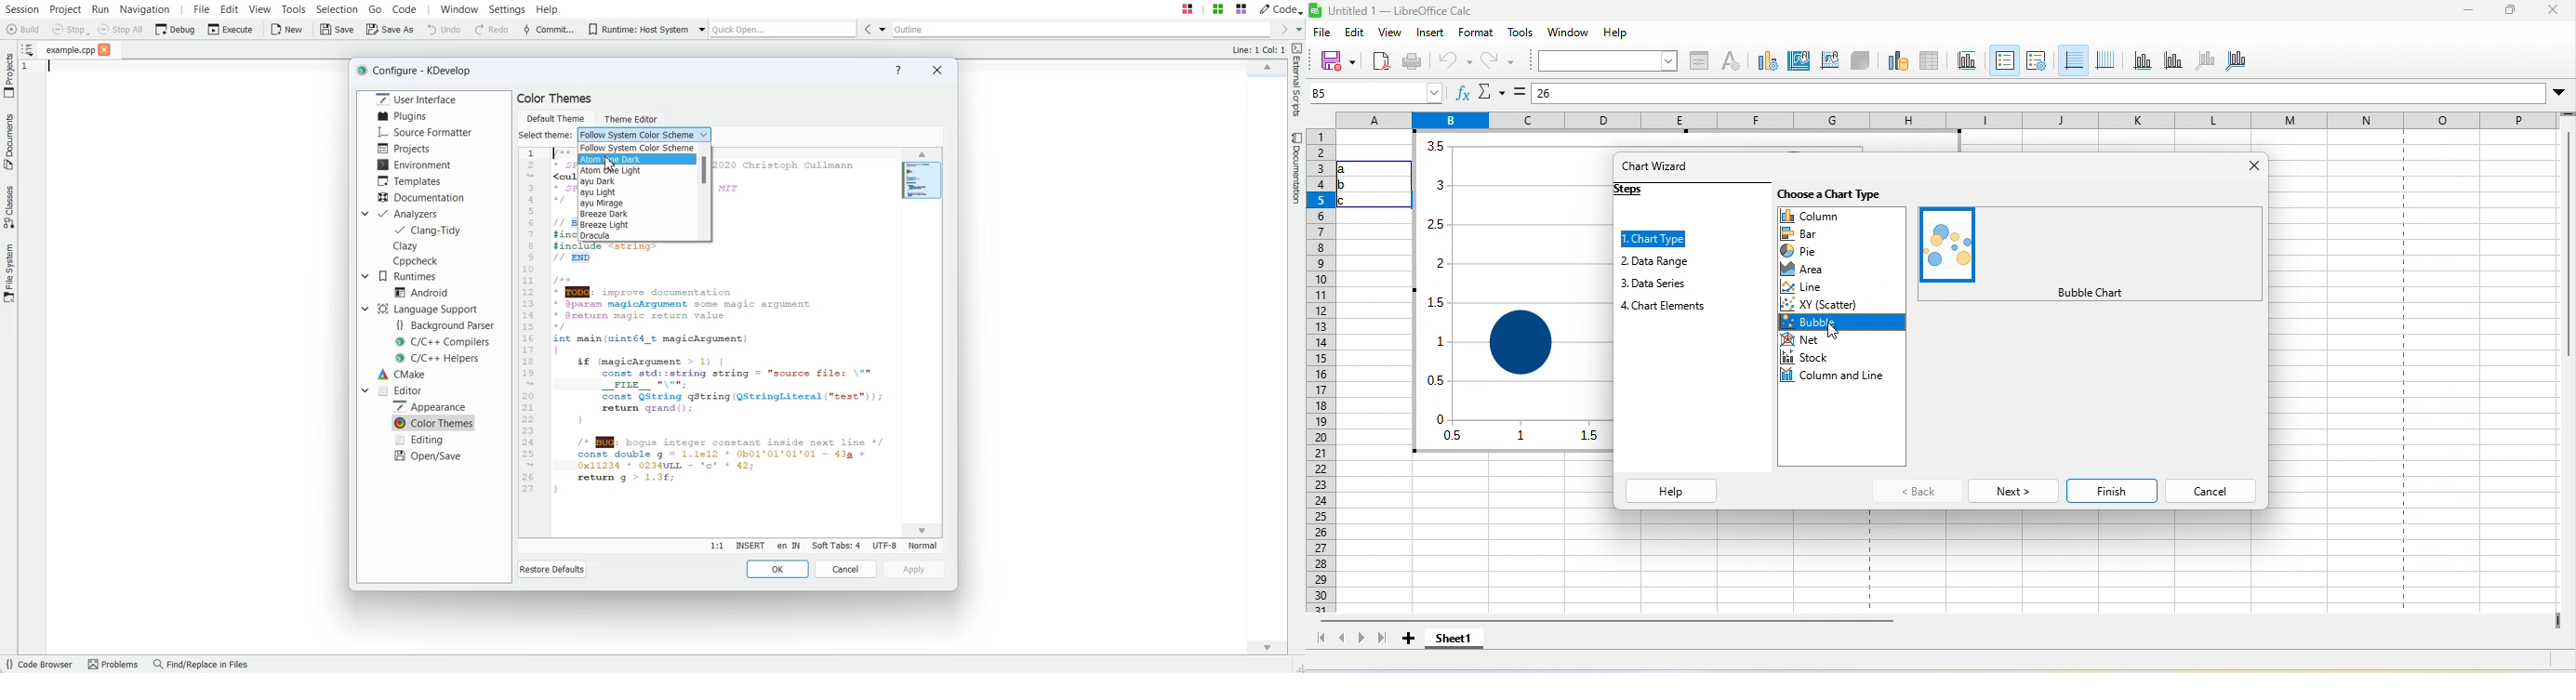 The image size is (2576, 700). I want to click on save, so click(1340, 61).